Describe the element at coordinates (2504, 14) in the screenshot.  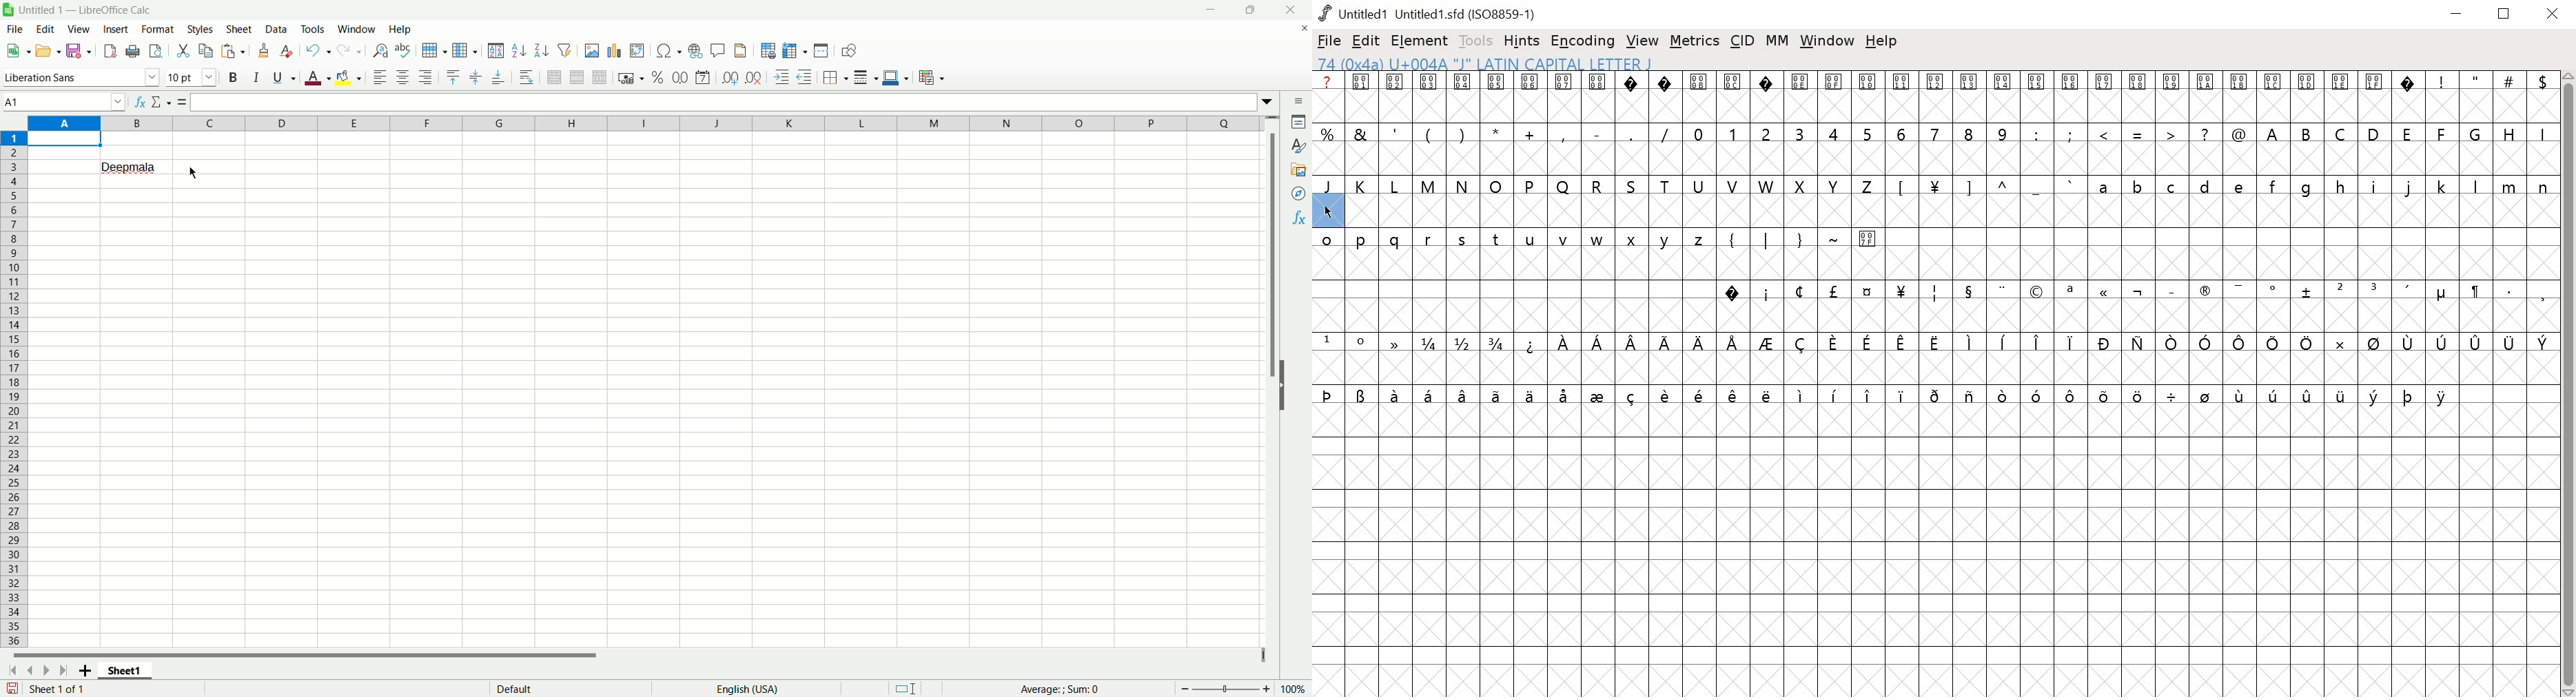
I see `restore down` at that location.